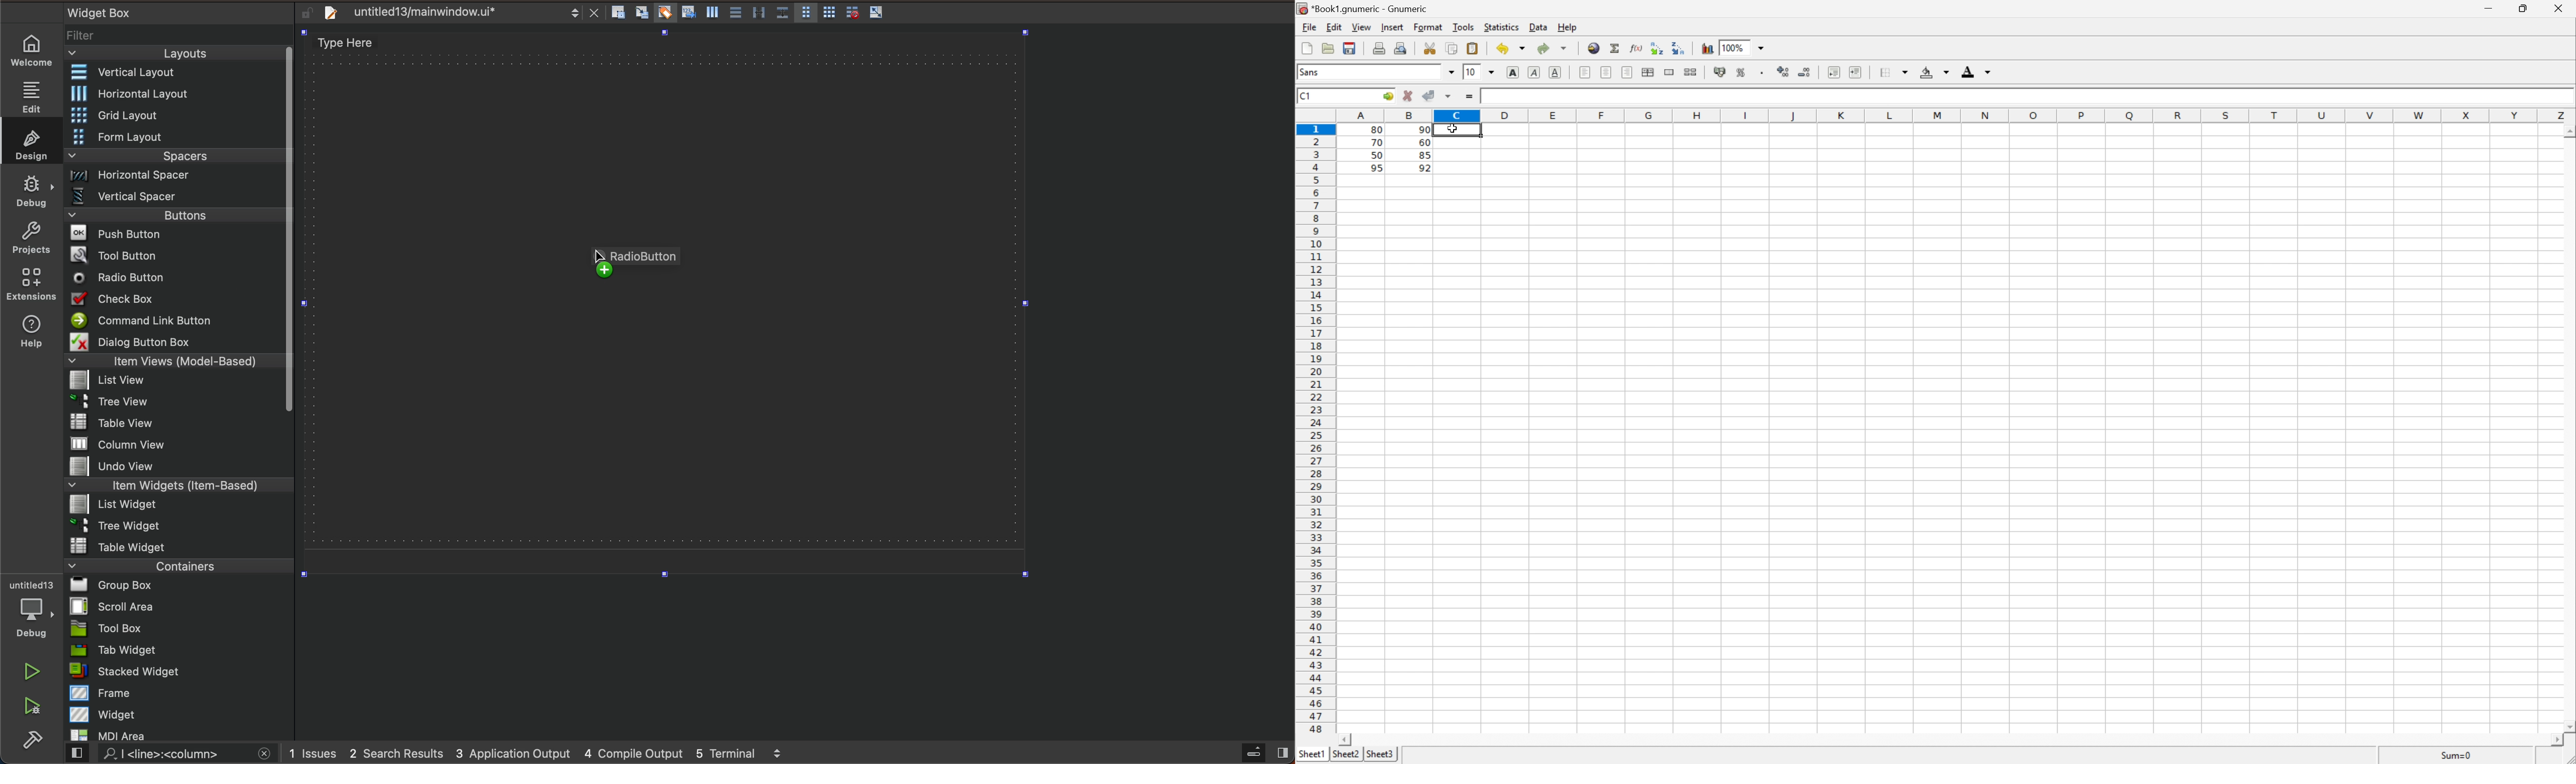 This screenshot has width=2576, height=784. What do you see at coordinates (166, 754) in the screenshot?
I see `search` at bounding box center [166, 754].